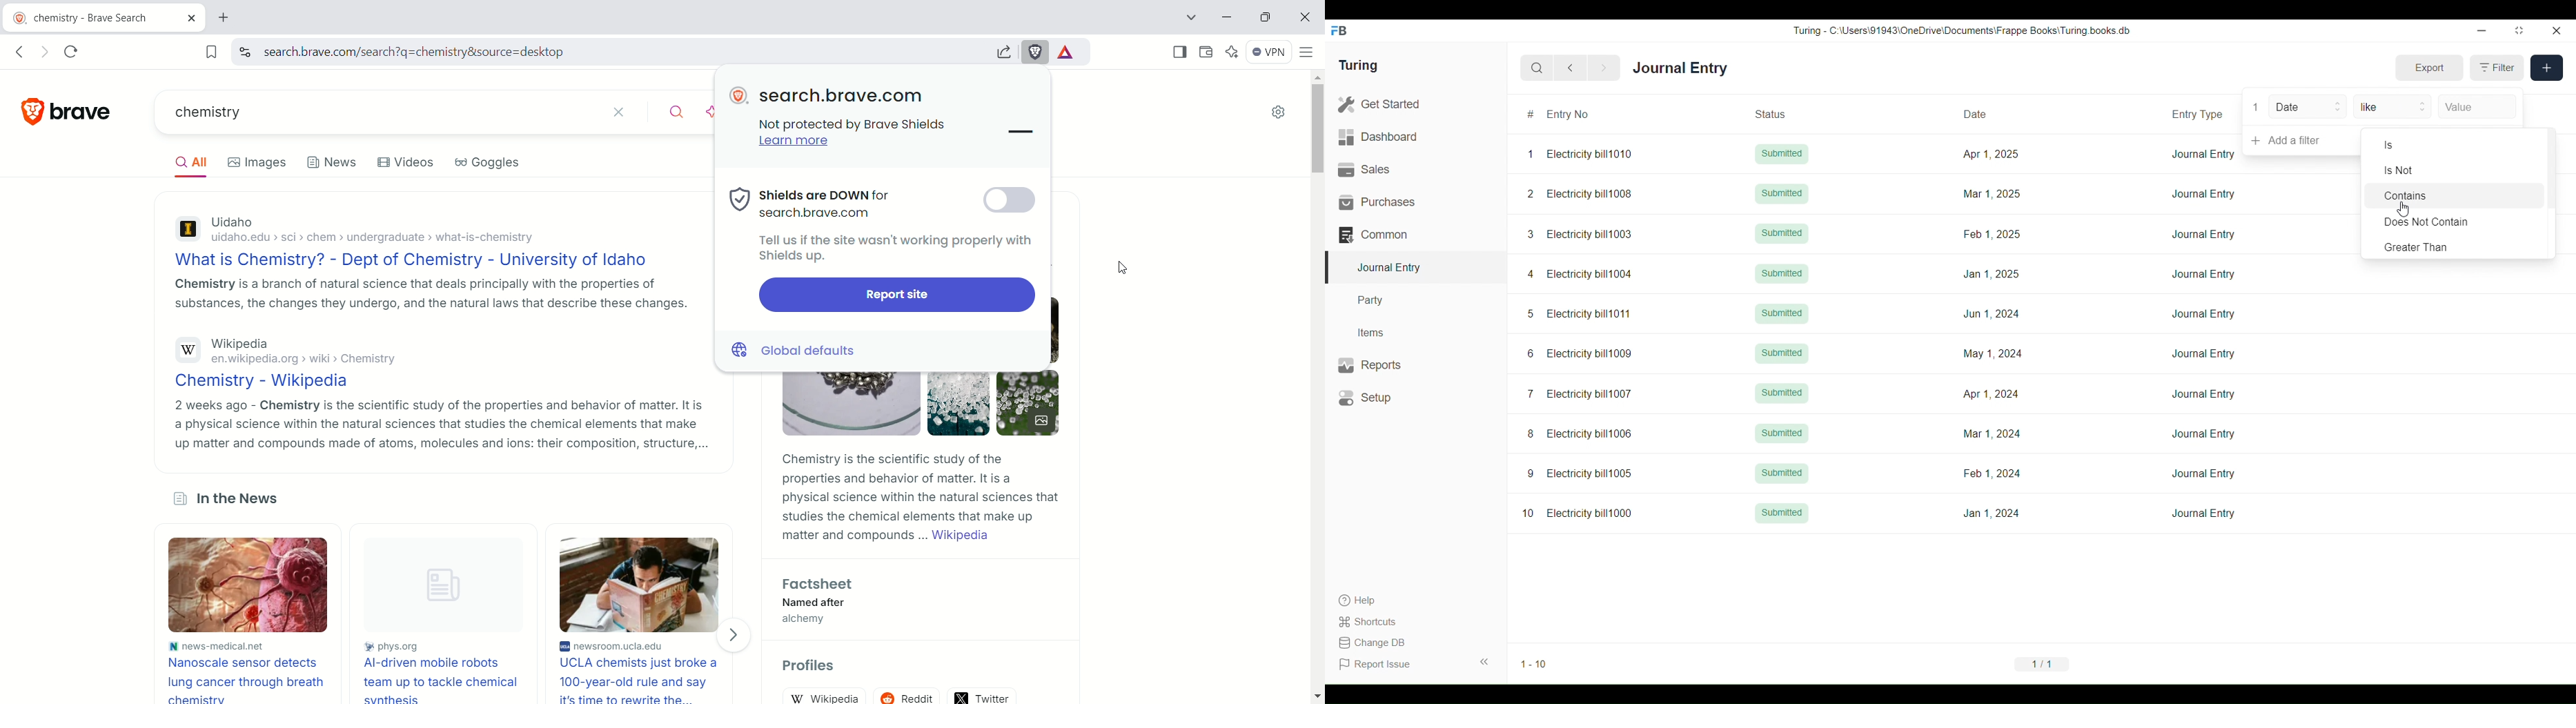 This screenshot has width=2576, height=728. What do you see at coordinates (438, 648) in the screenshot?
I see `phys.org` at bounding box center [438, 648].